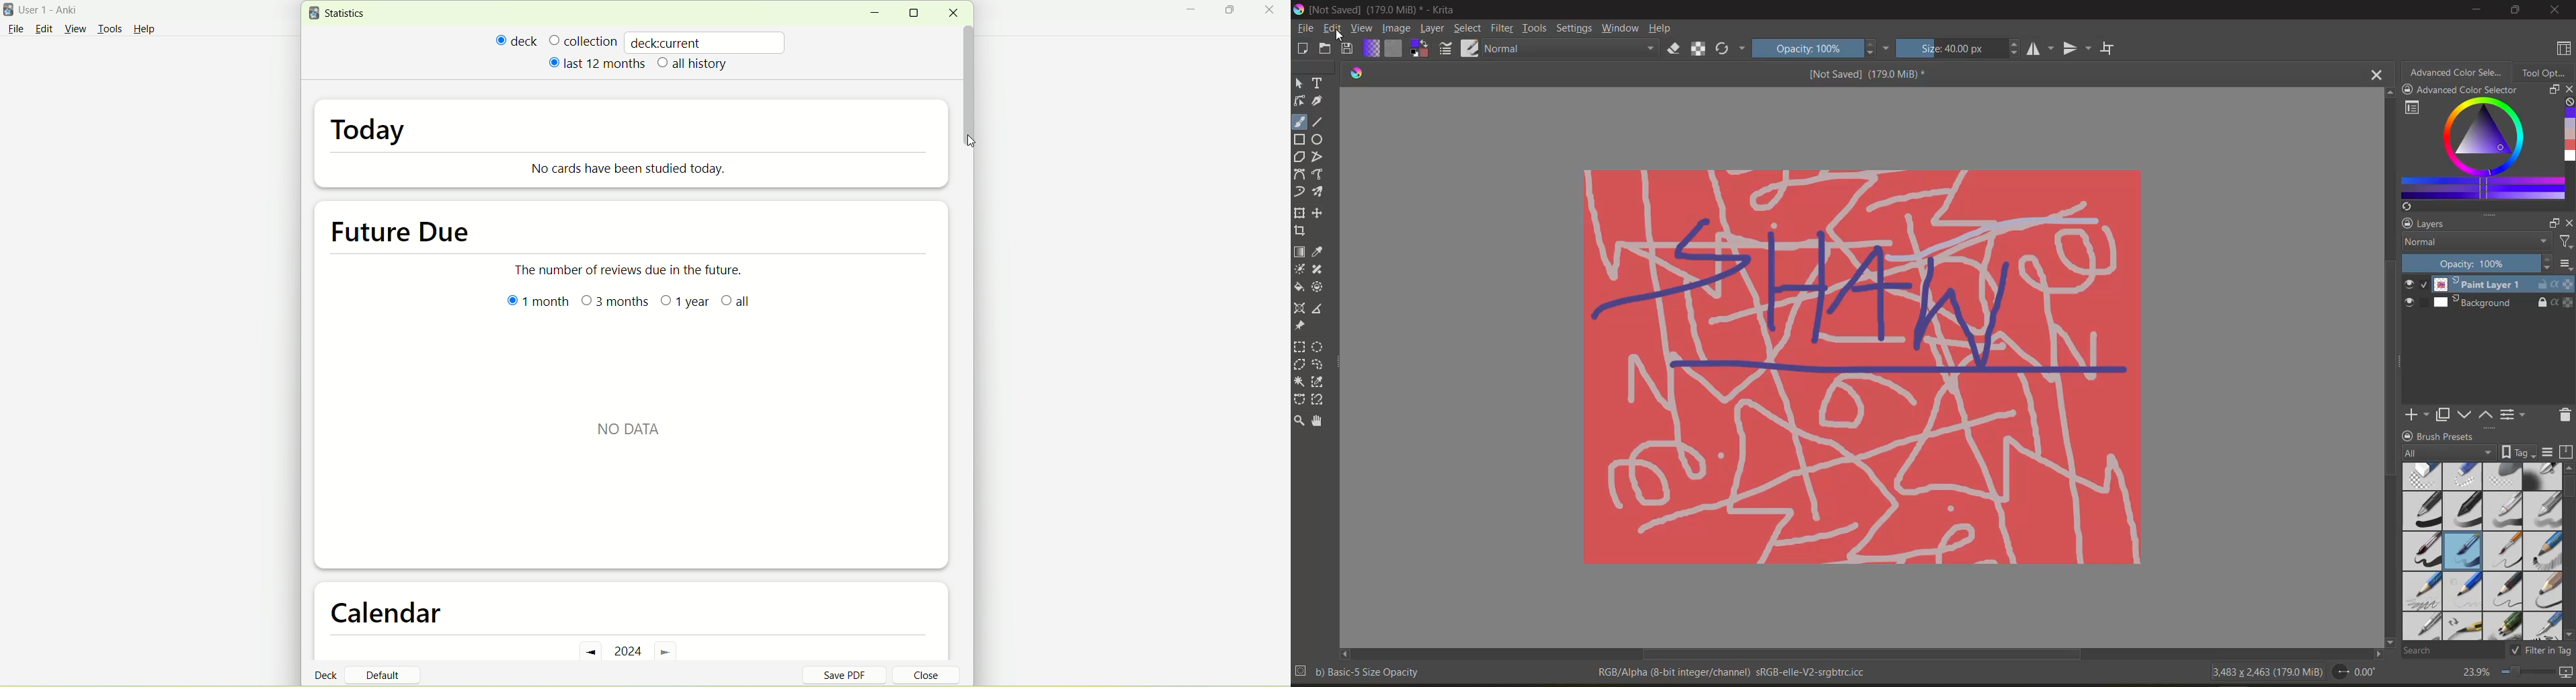 This screenshot has width=2576, height=700. What do you see at coordinates (2515, 11) in the screenshot?
I see `maximize` at bounding box center [2515, 11].